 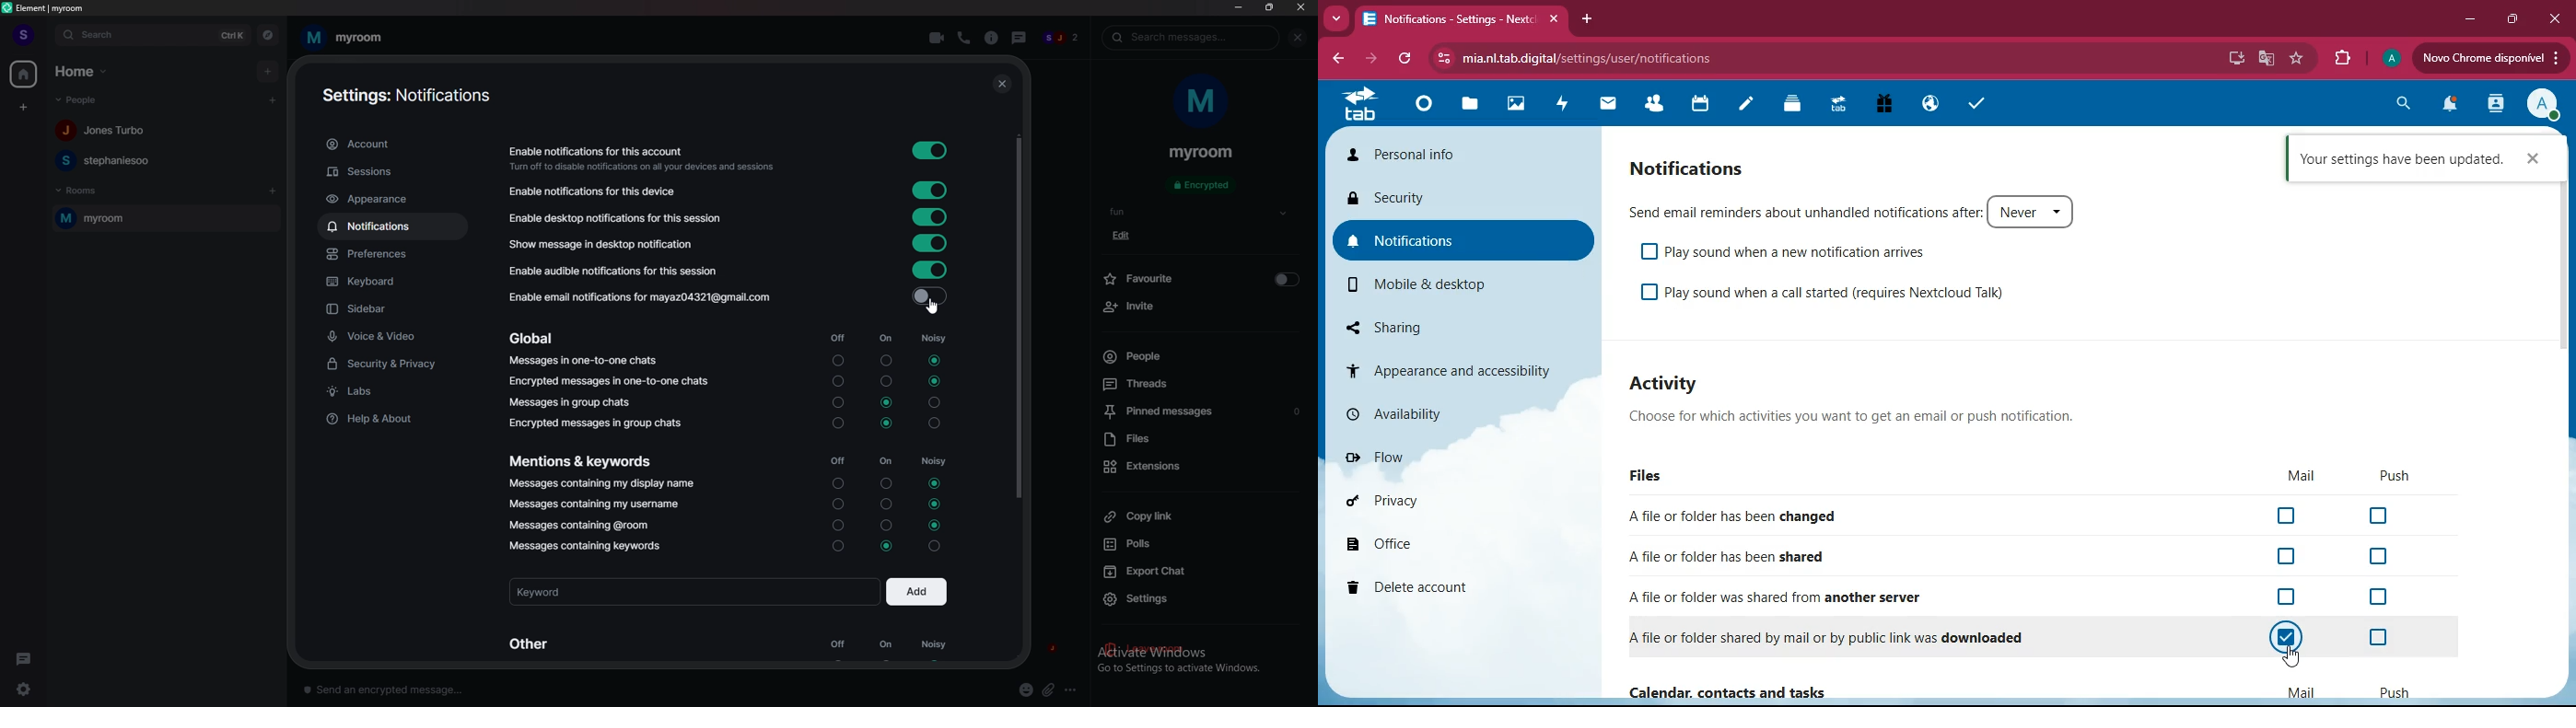 I want to click on global, so click(x=536, y=338).